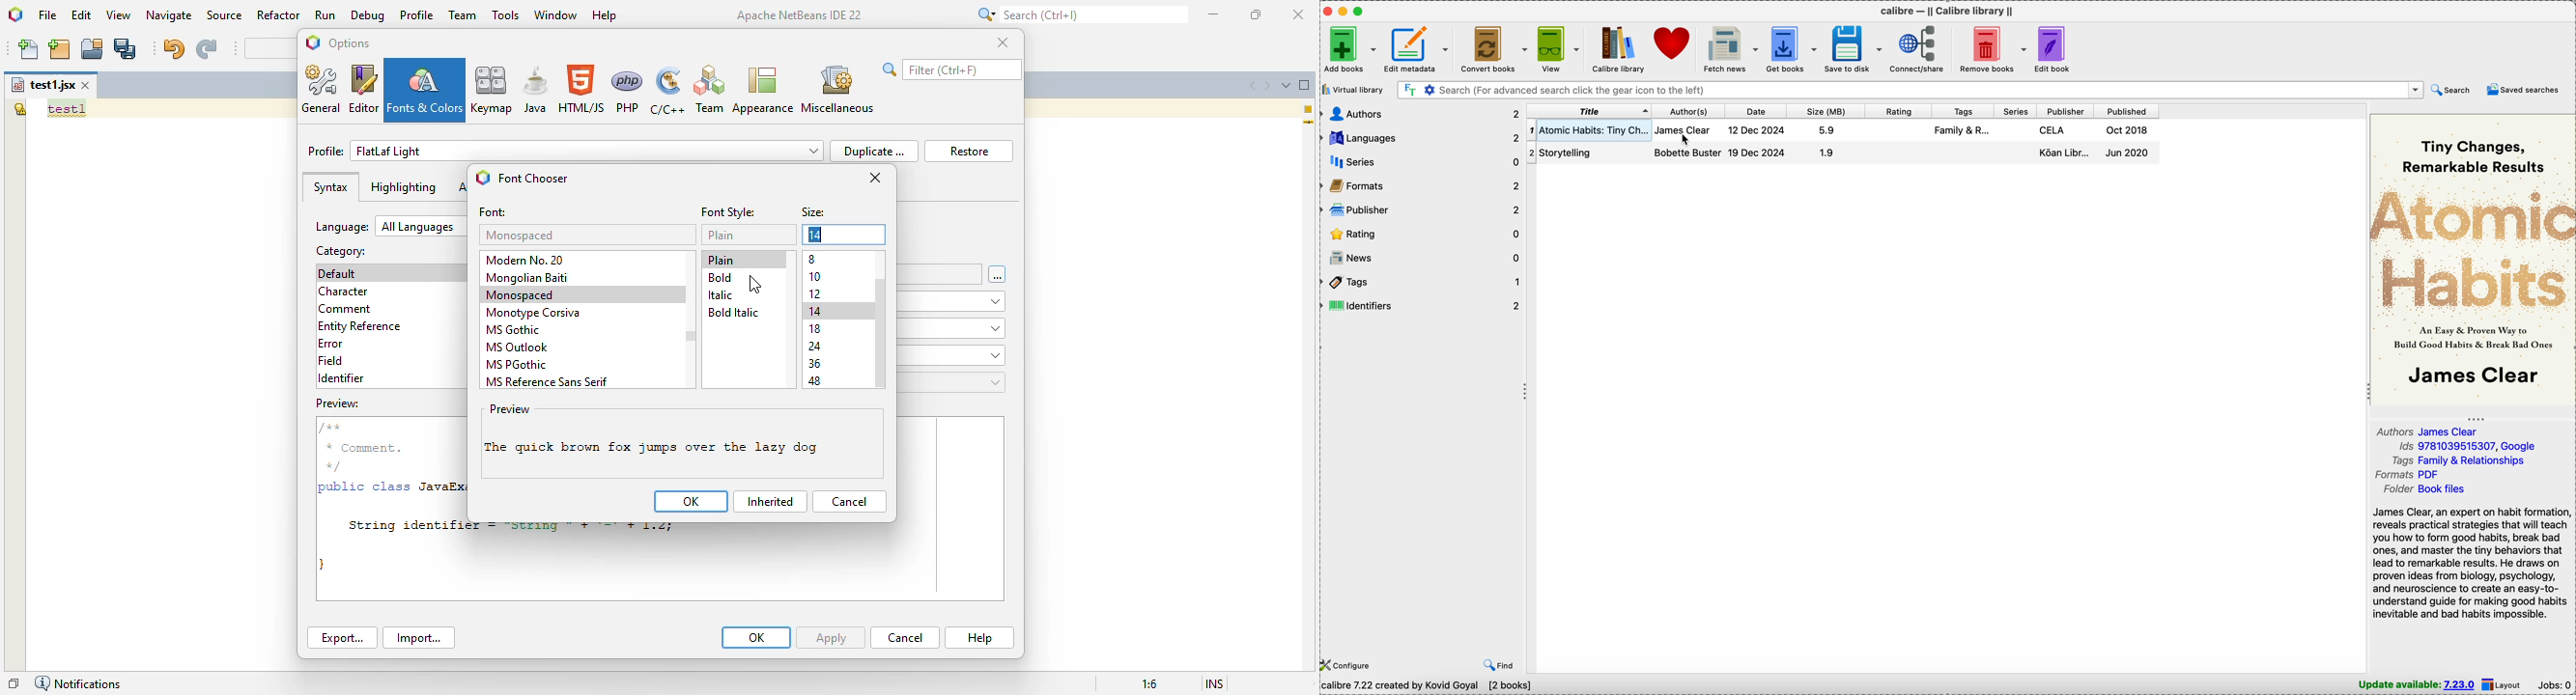 The height and width of the screenshot is (700, 2576). I want to click on formats, so click(1424, 188).